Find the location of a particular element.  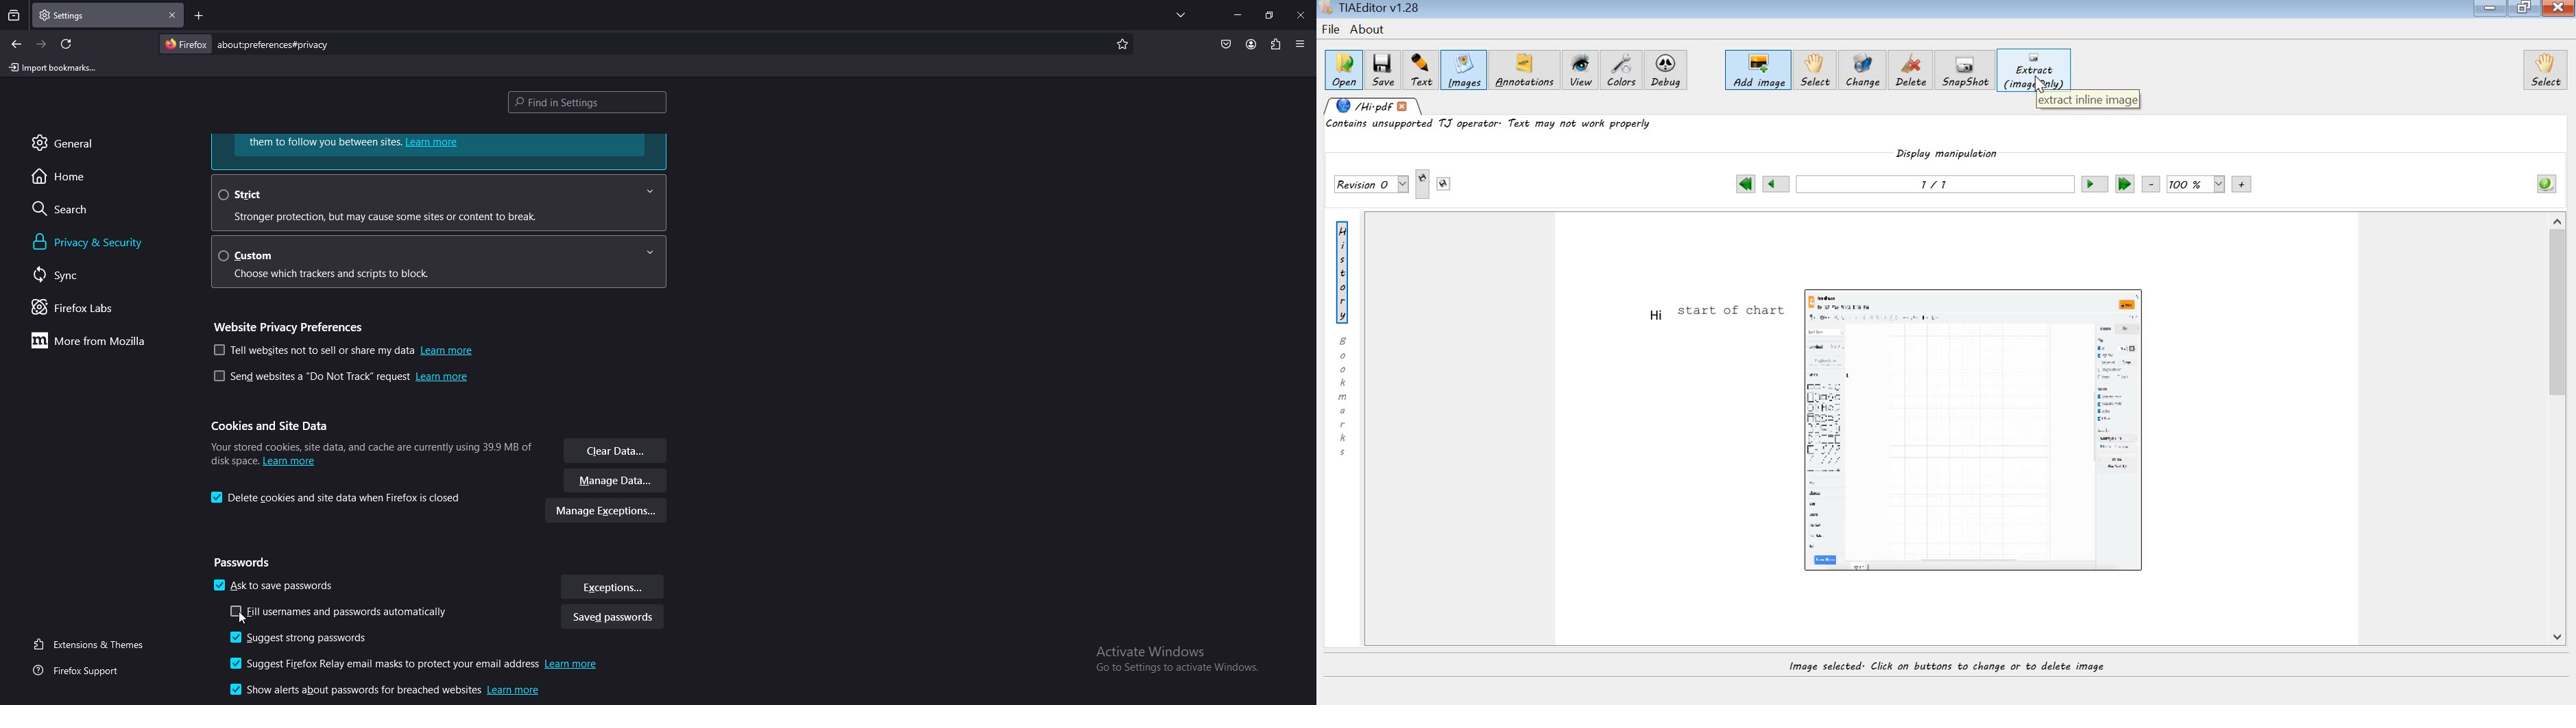

firefox labs is located at coordinates (87, 309).